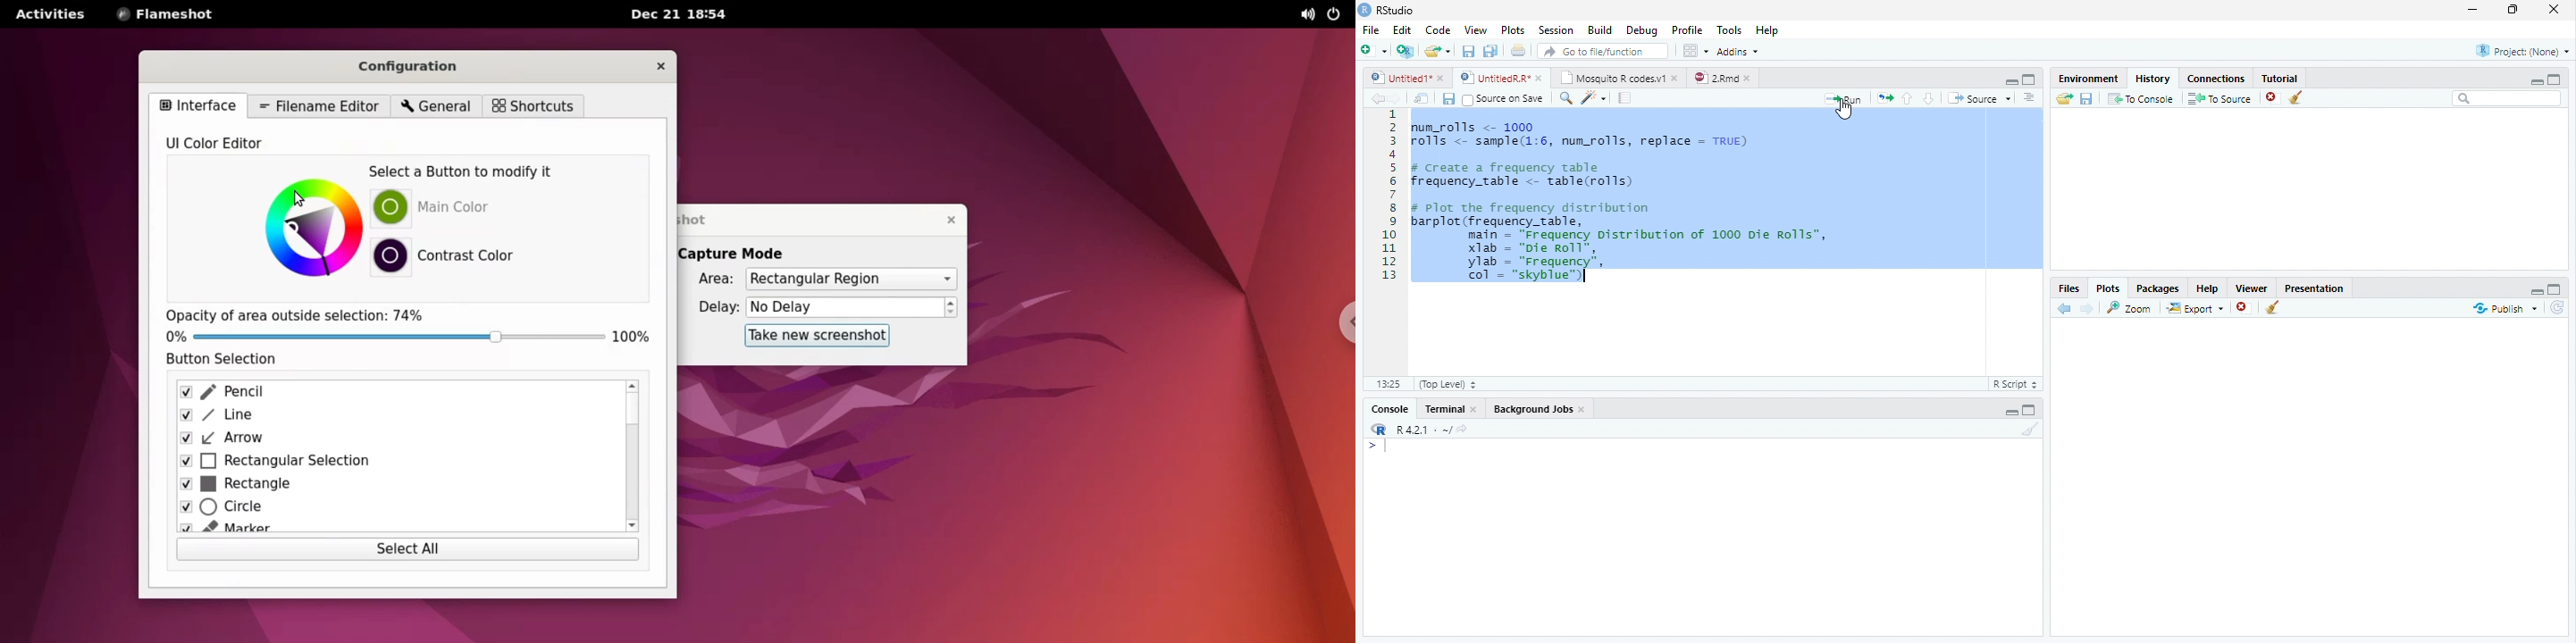  Describe the element at coordinates (2065, 309) in the screenshot. I see `Previous Slot` at that location.